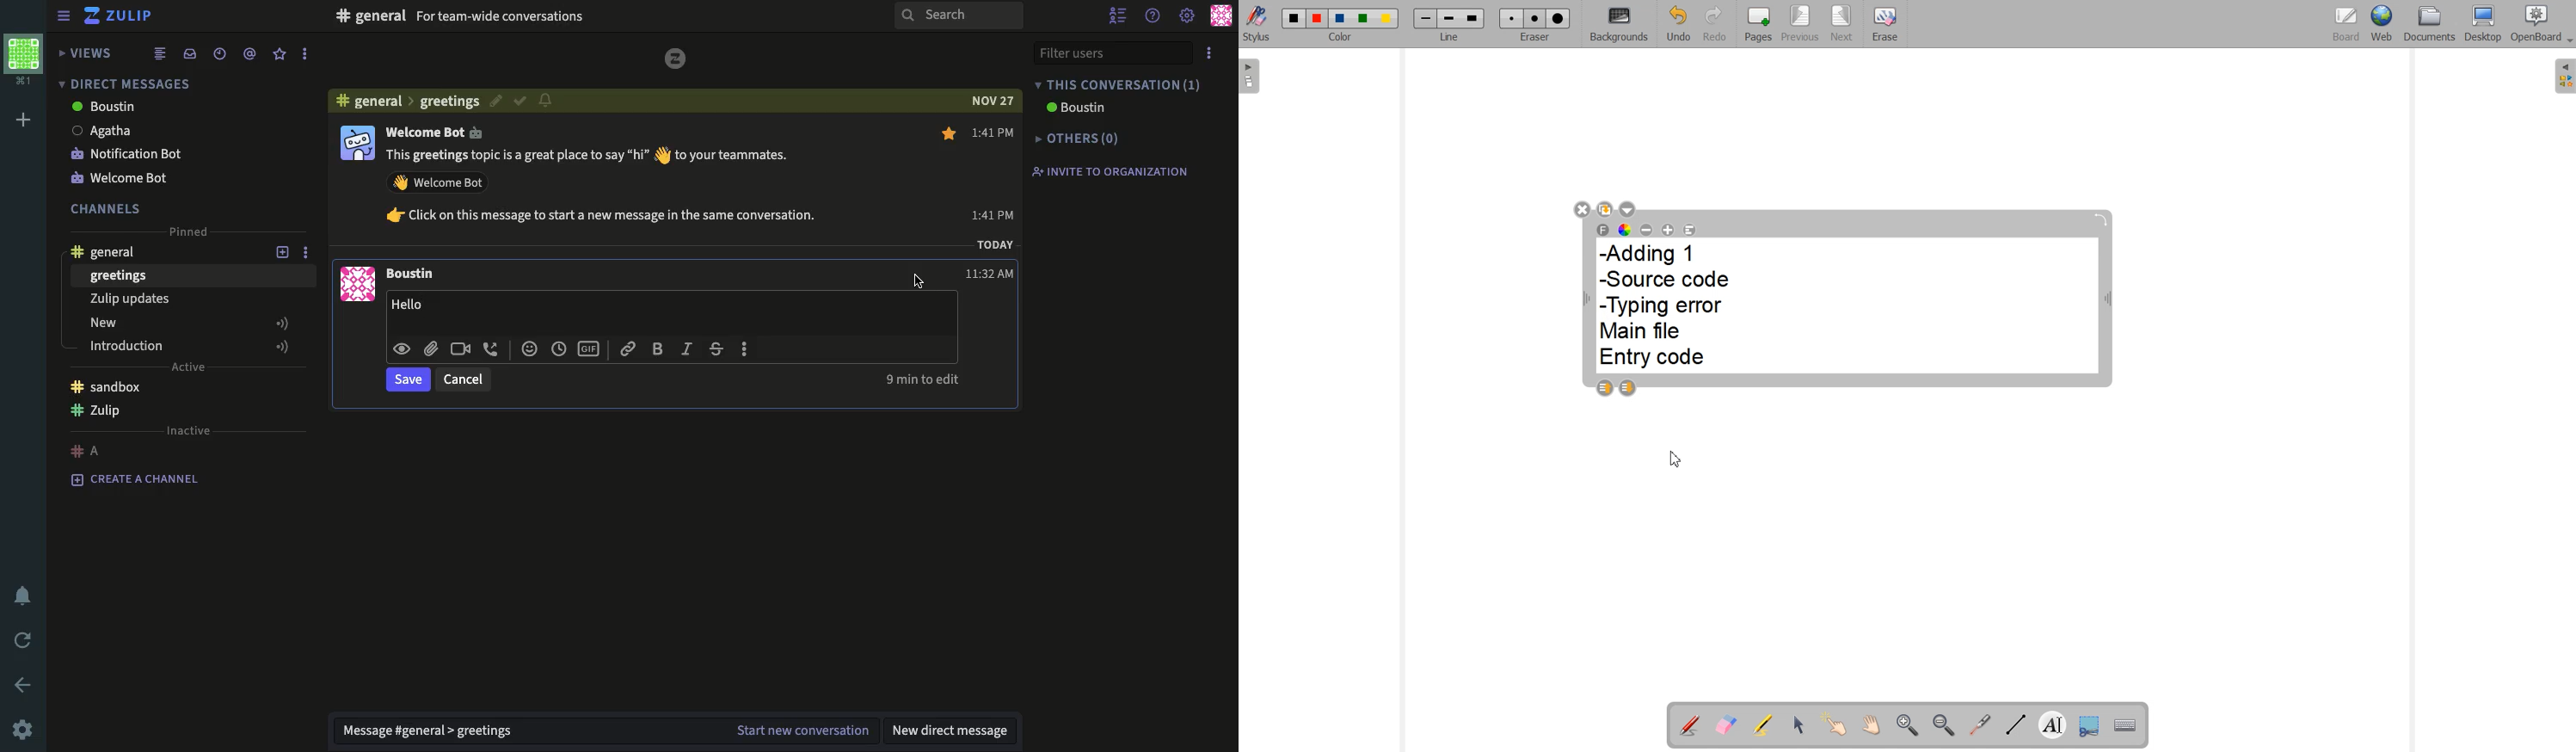  What do you see at coordinates (1209, 52) in the screenshot?
I see `options` at bounding box center [1209, 52].